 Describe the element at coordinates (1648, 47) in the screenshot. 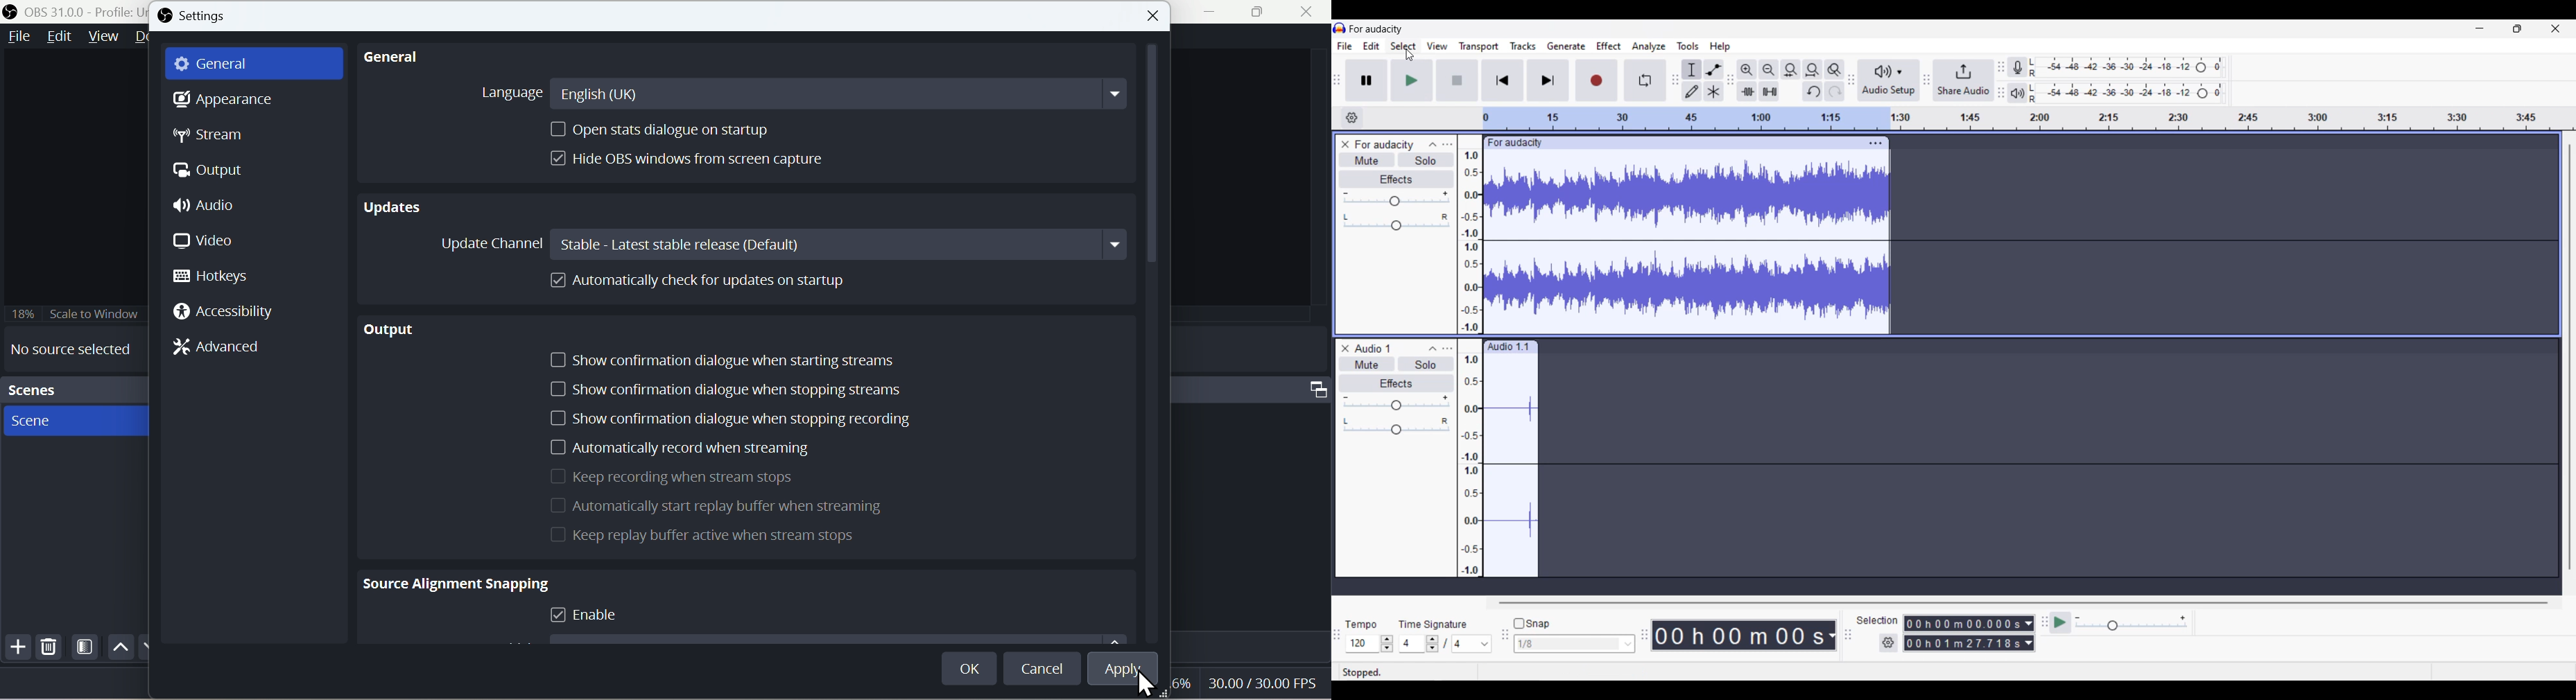

I see `Analyze ` at that location.